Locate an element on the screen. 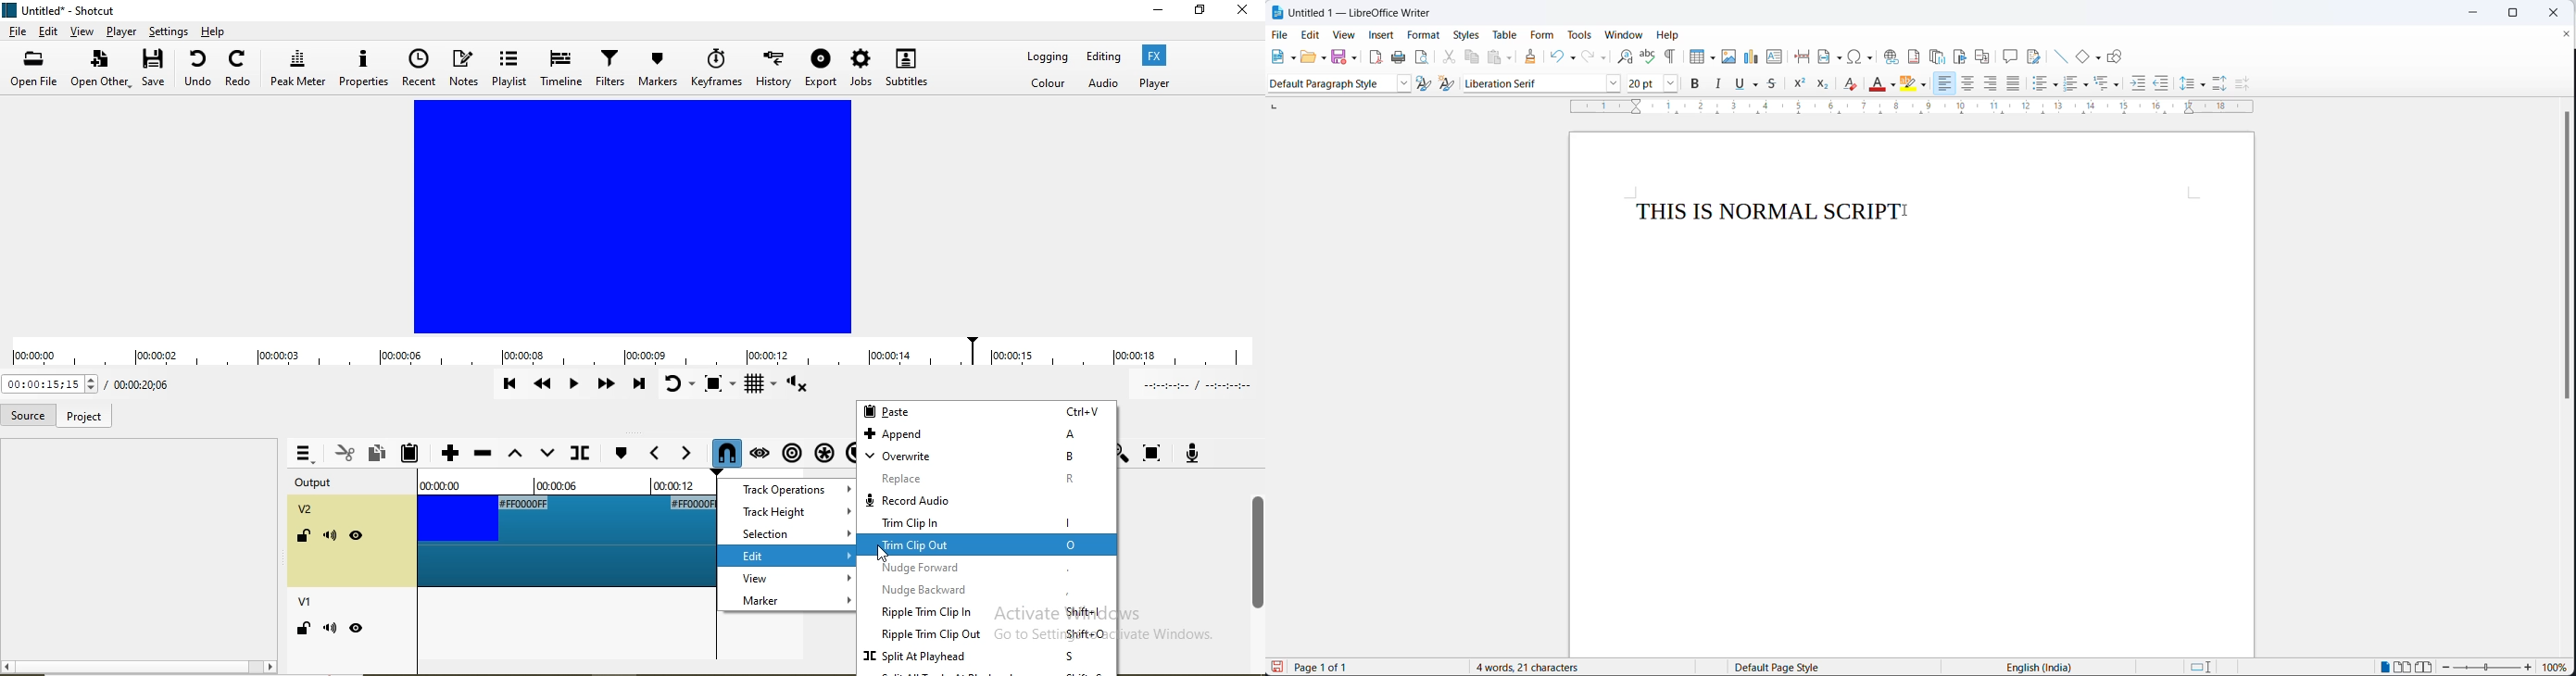  Color is located at coordinates (1049, 84).